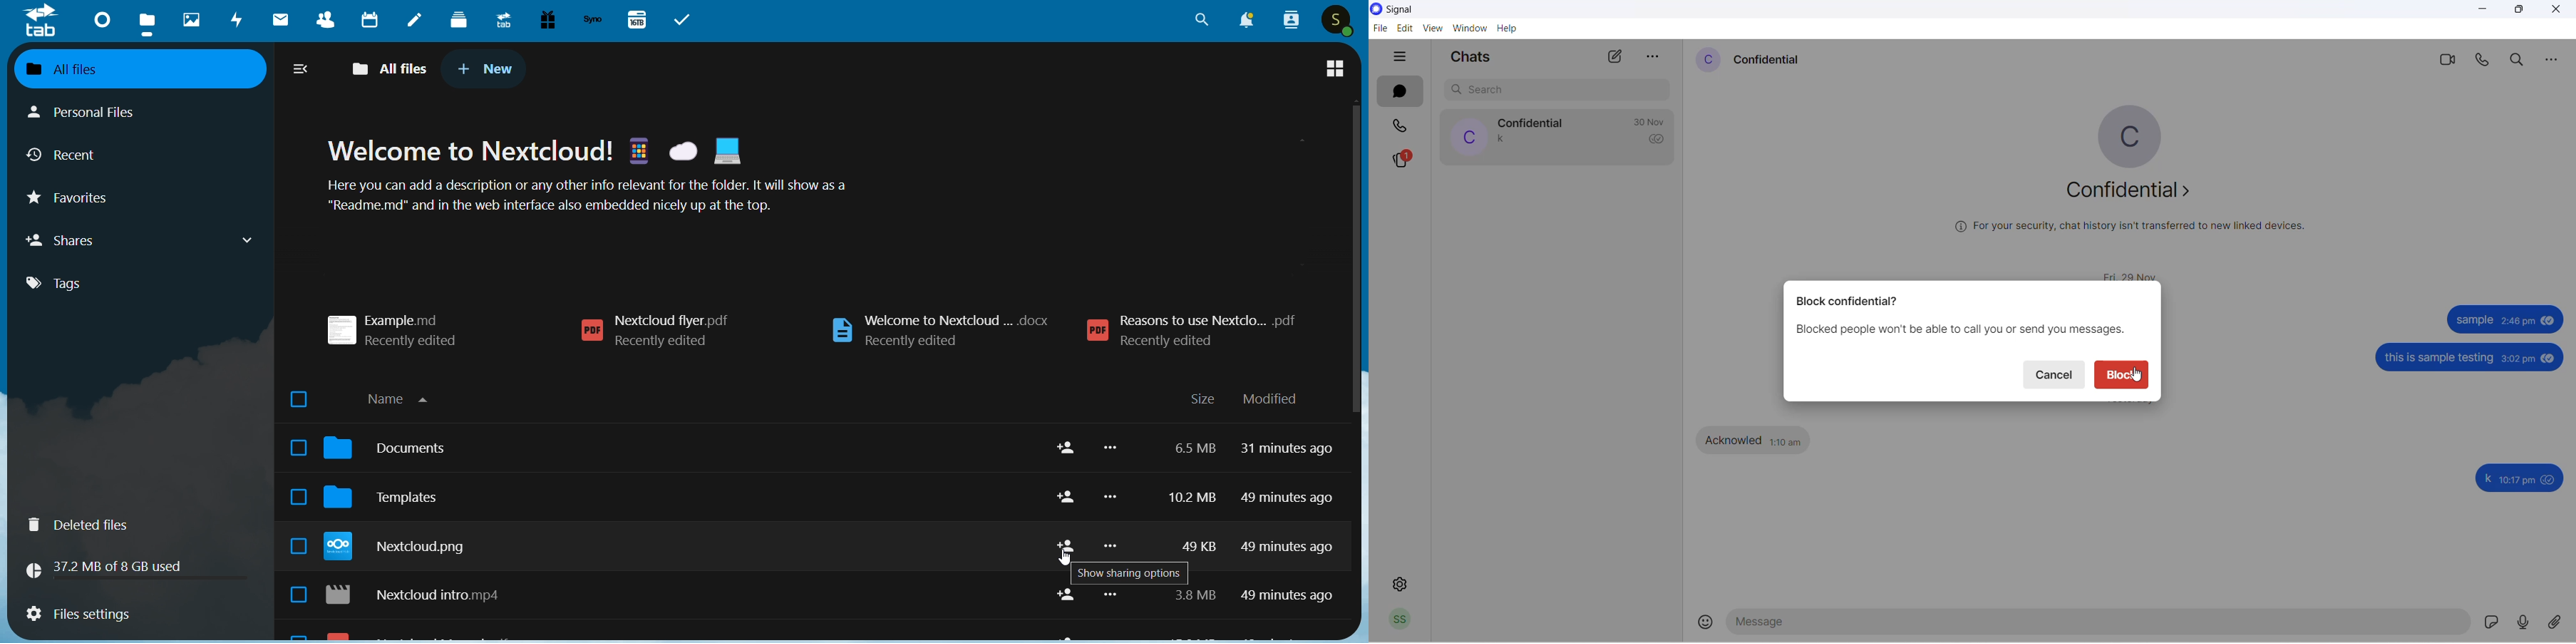 The height and width of the screenshot is (644, 2576). What do you see at coordinates (592, 20) in the screenshot?
I see `synology` at bounding box center [592, 20].